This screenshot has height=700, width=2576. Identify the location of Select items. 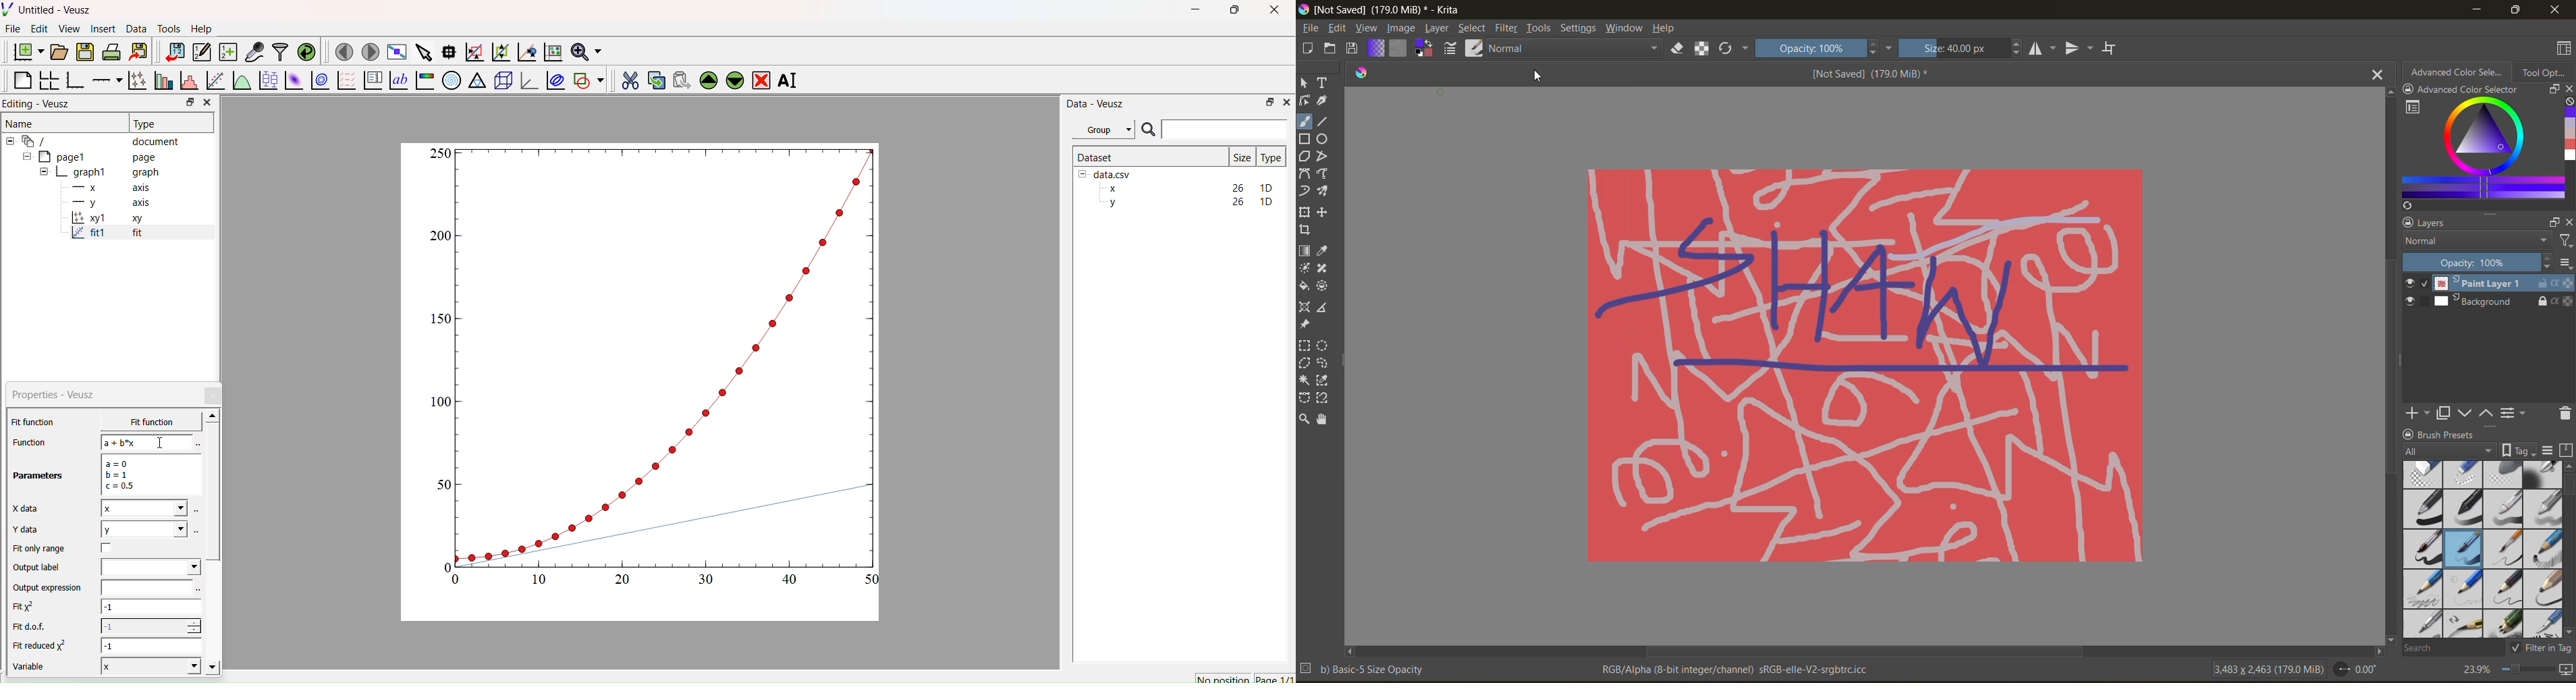
(422, 53).